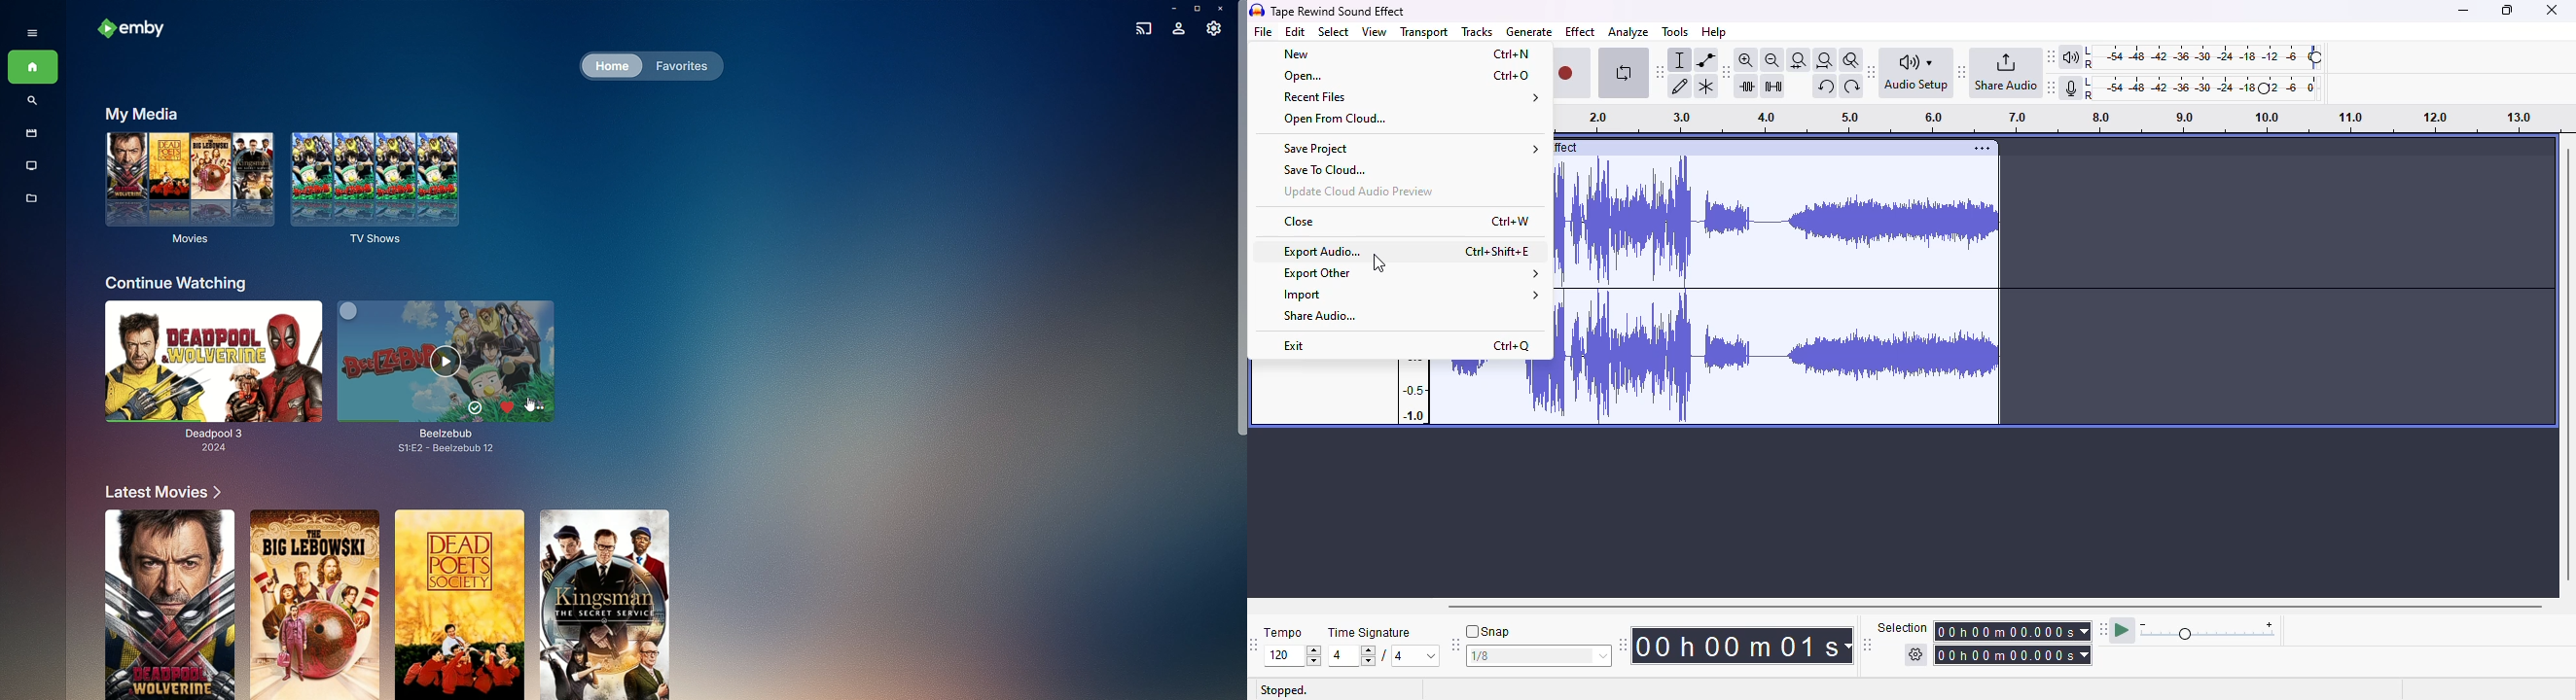 The width and height of the screenshot is (2576, 700). What do you see at coordinates (1726, 72) in the screenshot?
I see `audacity edit toolbar` at bounding box center [1726, 72].